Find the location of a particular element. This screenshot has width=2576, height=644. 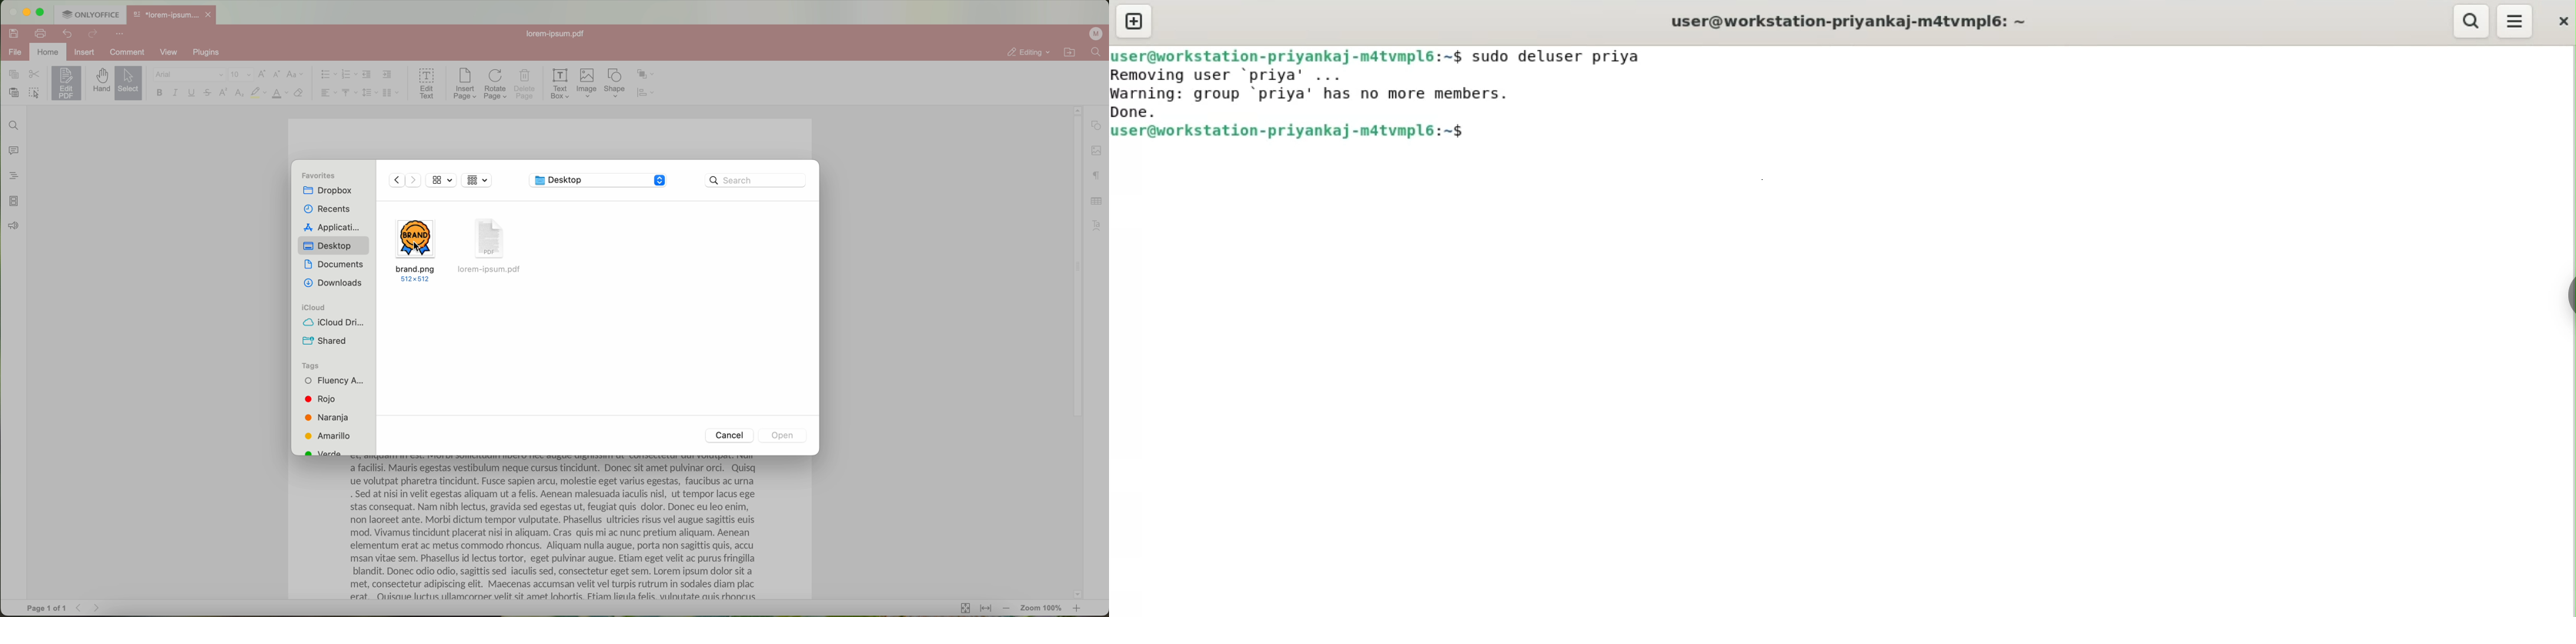

underline is located at coordinates (192, 94).